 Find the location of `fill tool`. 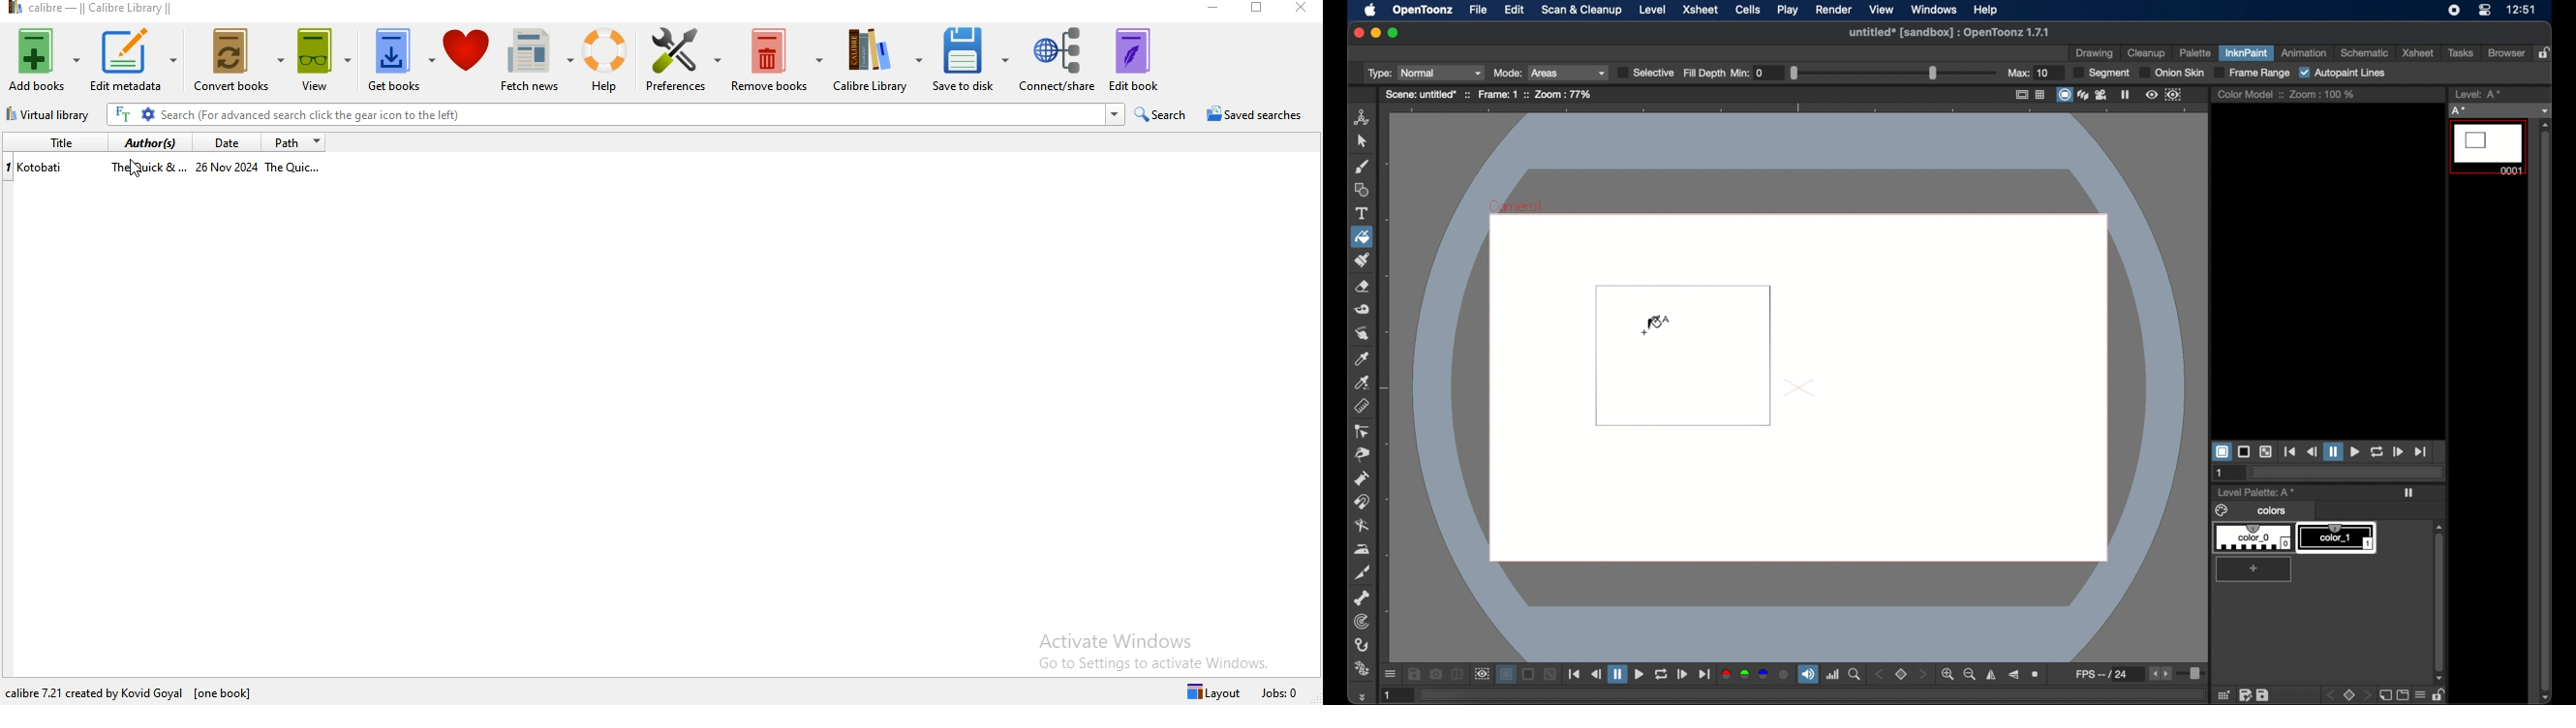

fill tool is located at coordinates (1656, 326).